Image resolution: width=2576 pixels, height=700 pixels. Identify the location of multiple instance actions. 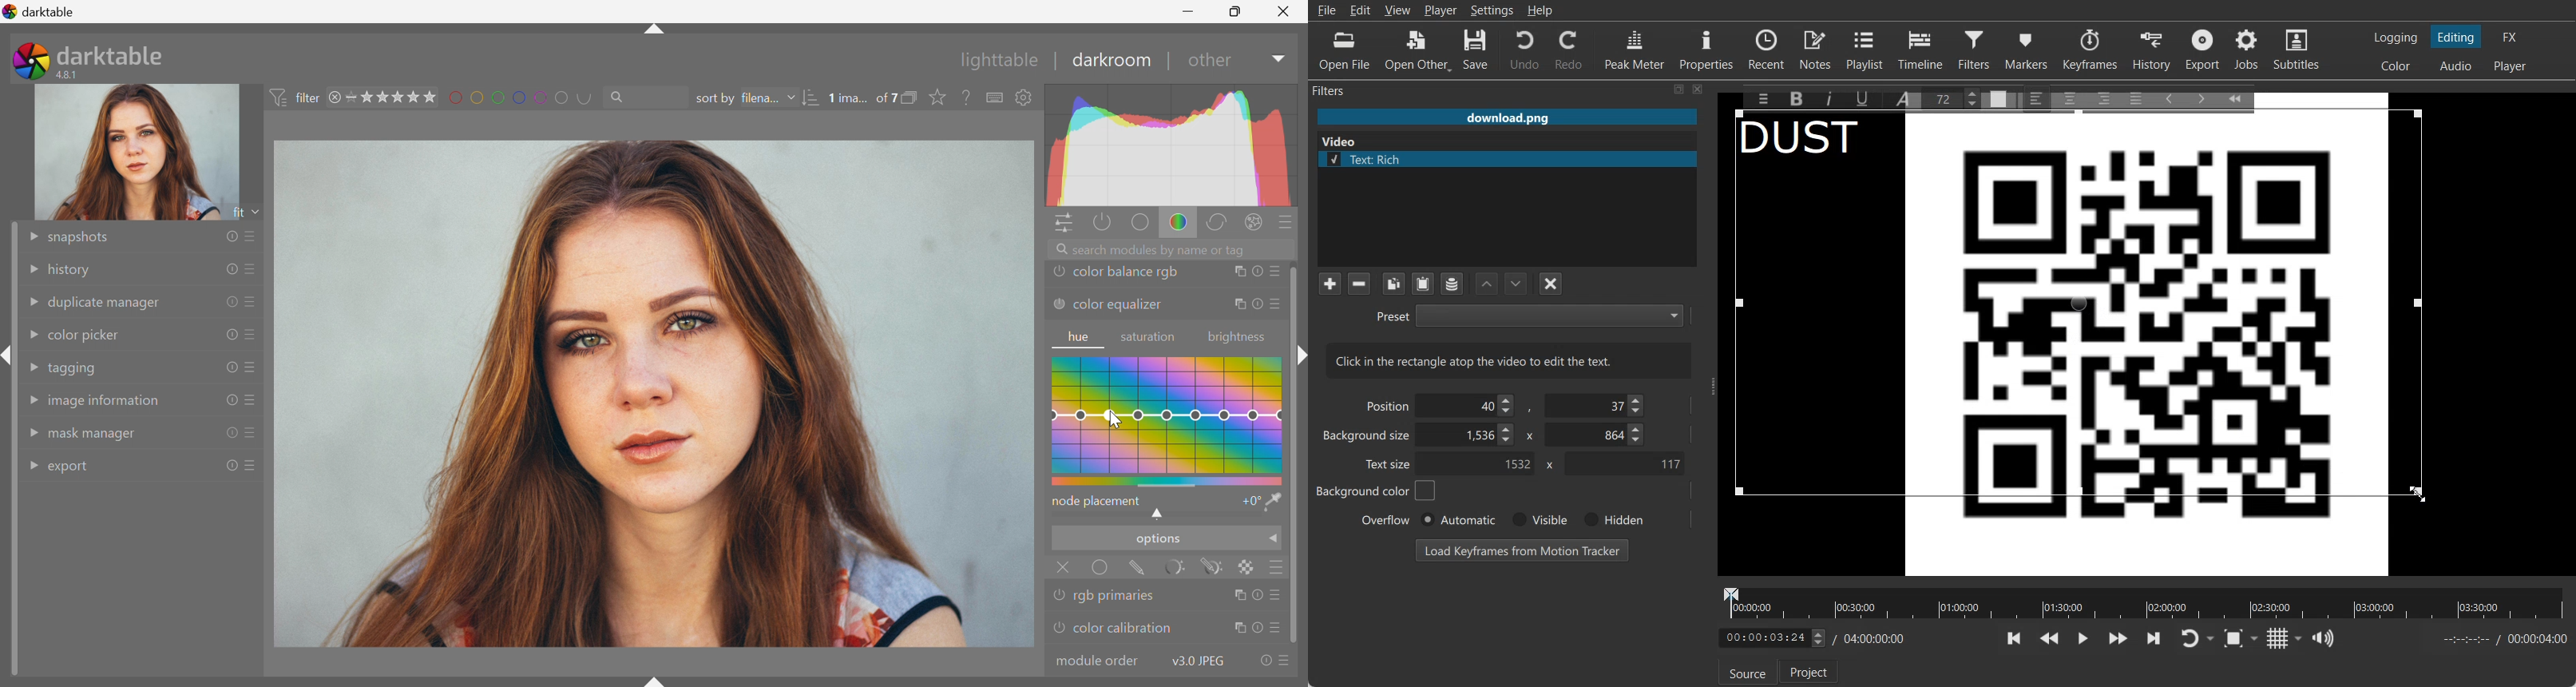
(1238, 273).